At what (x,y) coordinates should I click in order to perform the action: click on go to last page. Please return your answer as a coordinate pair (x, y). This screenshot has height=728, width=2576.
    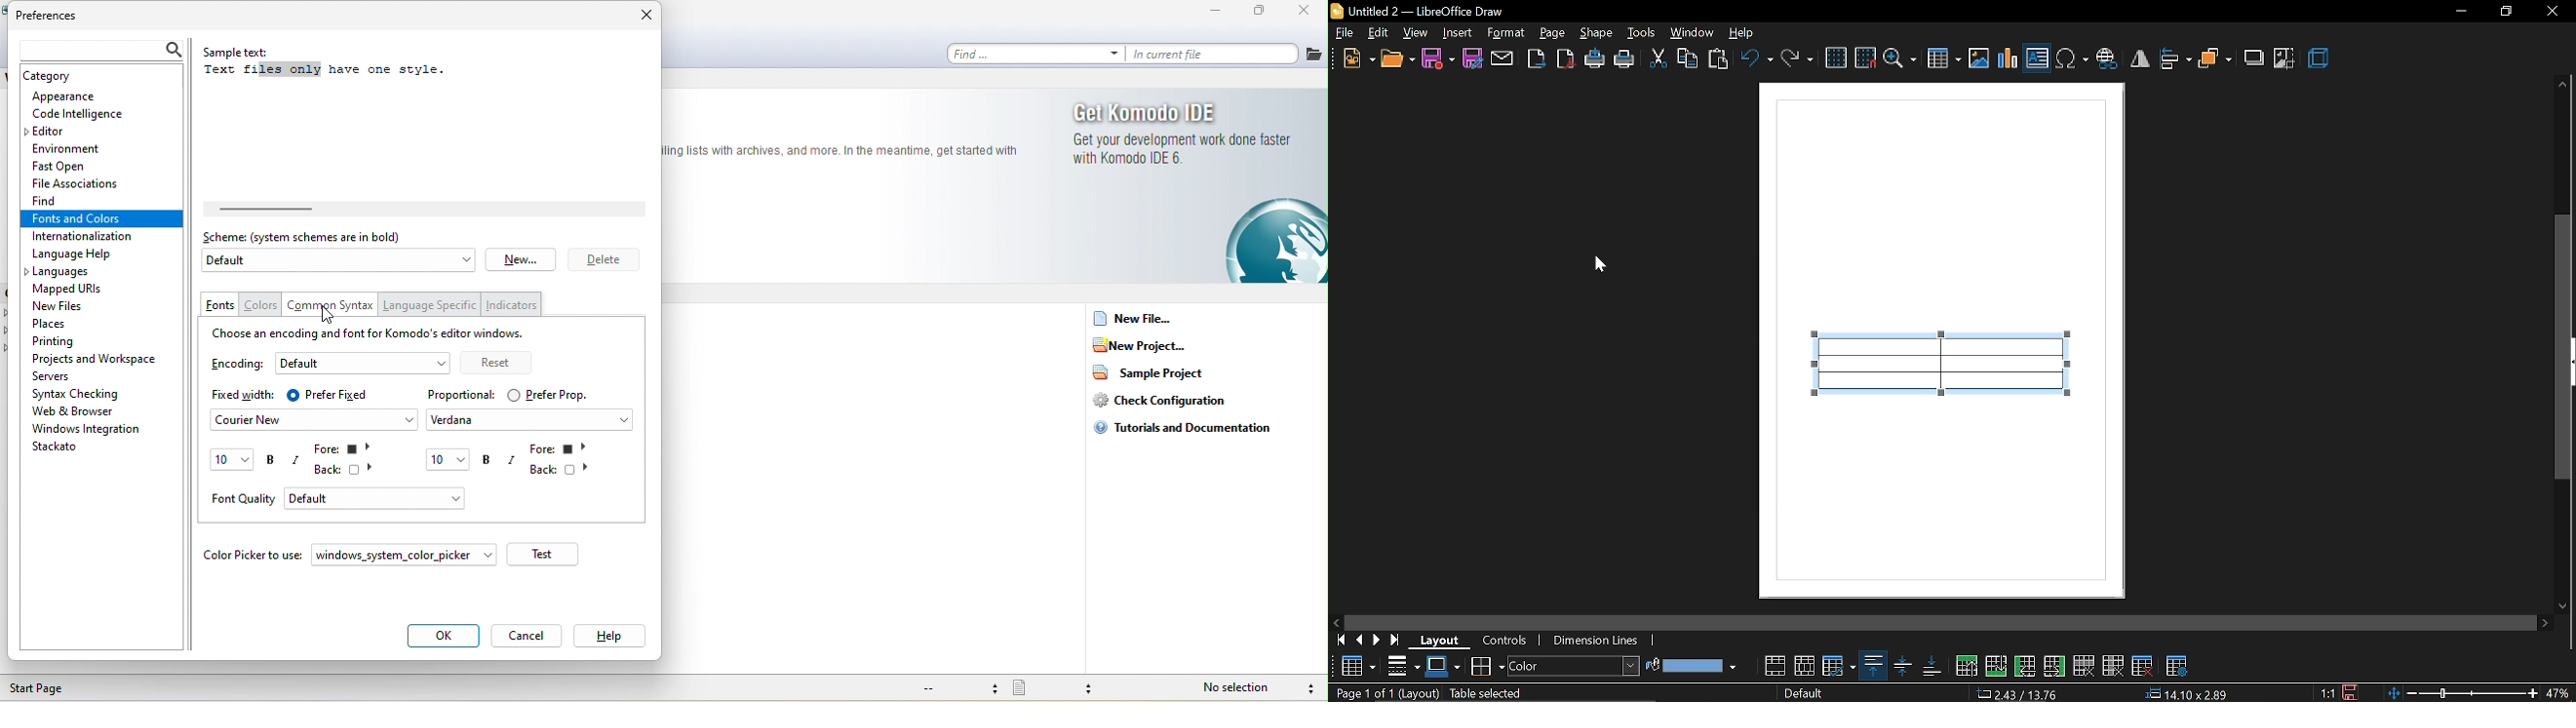
    Looking at the image, I should click on (1398, 638).